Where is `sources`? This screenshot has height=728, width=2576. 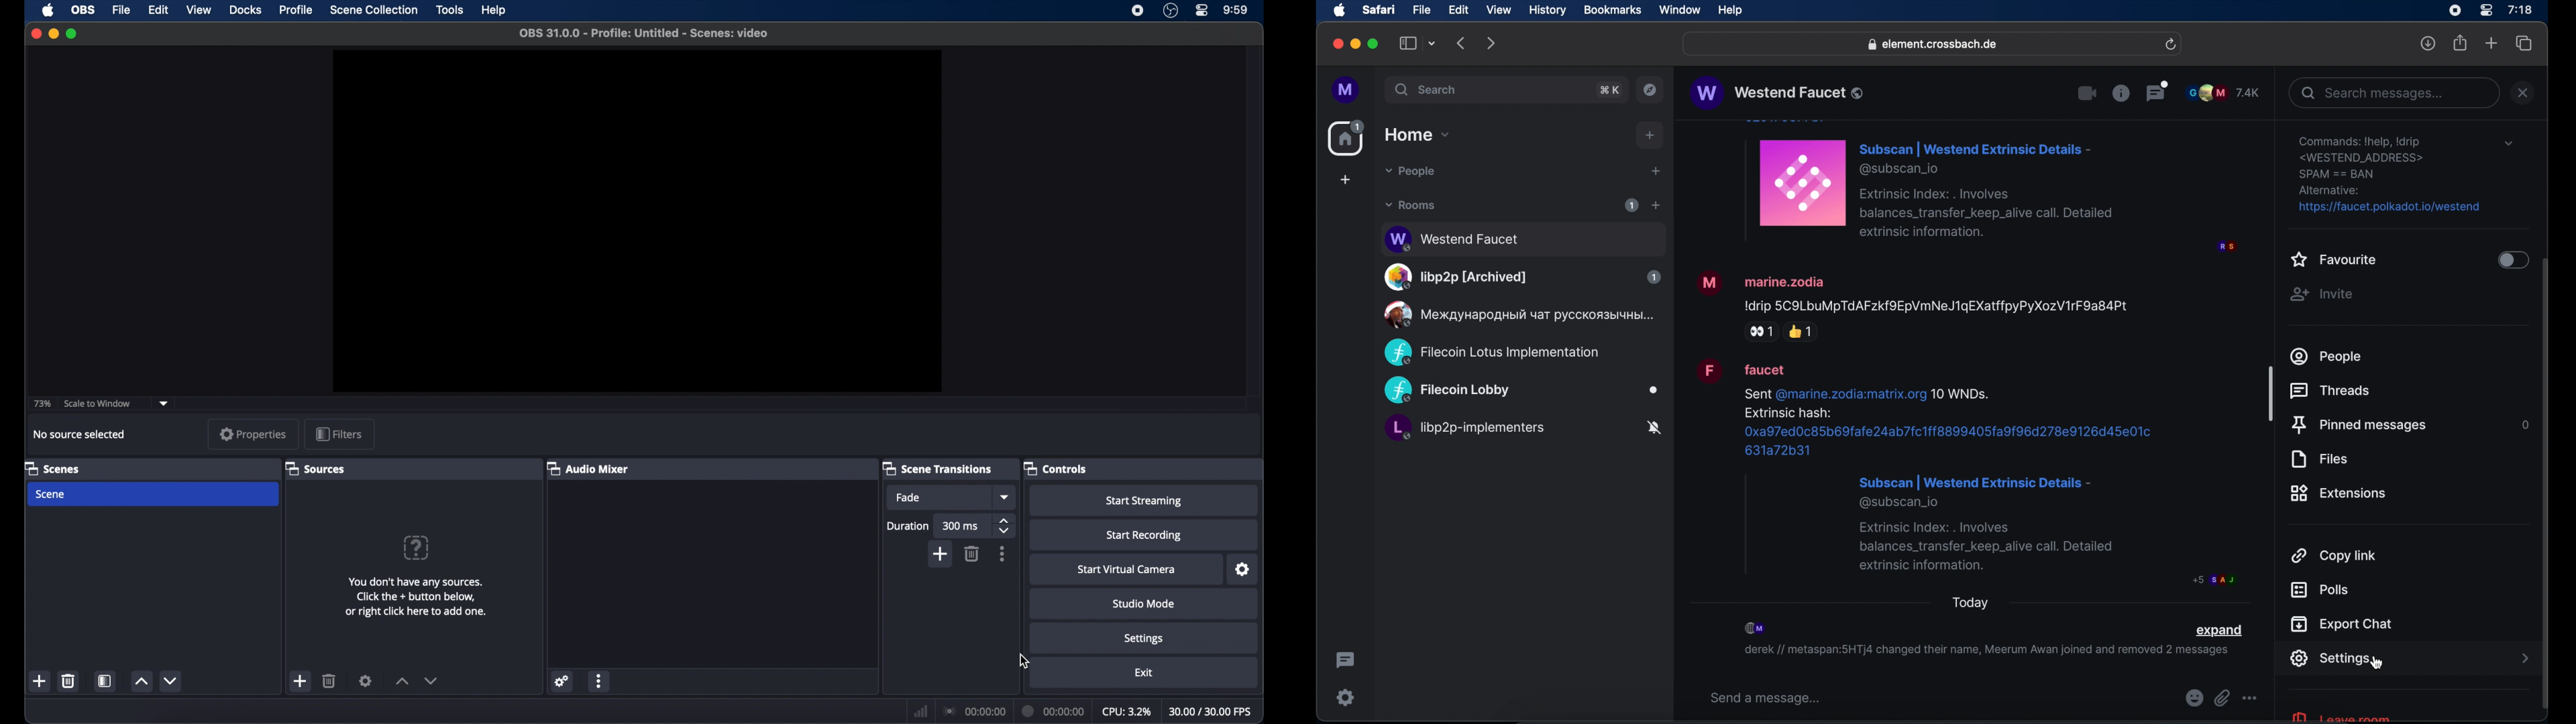
sources is located at coordinates (315, 468).